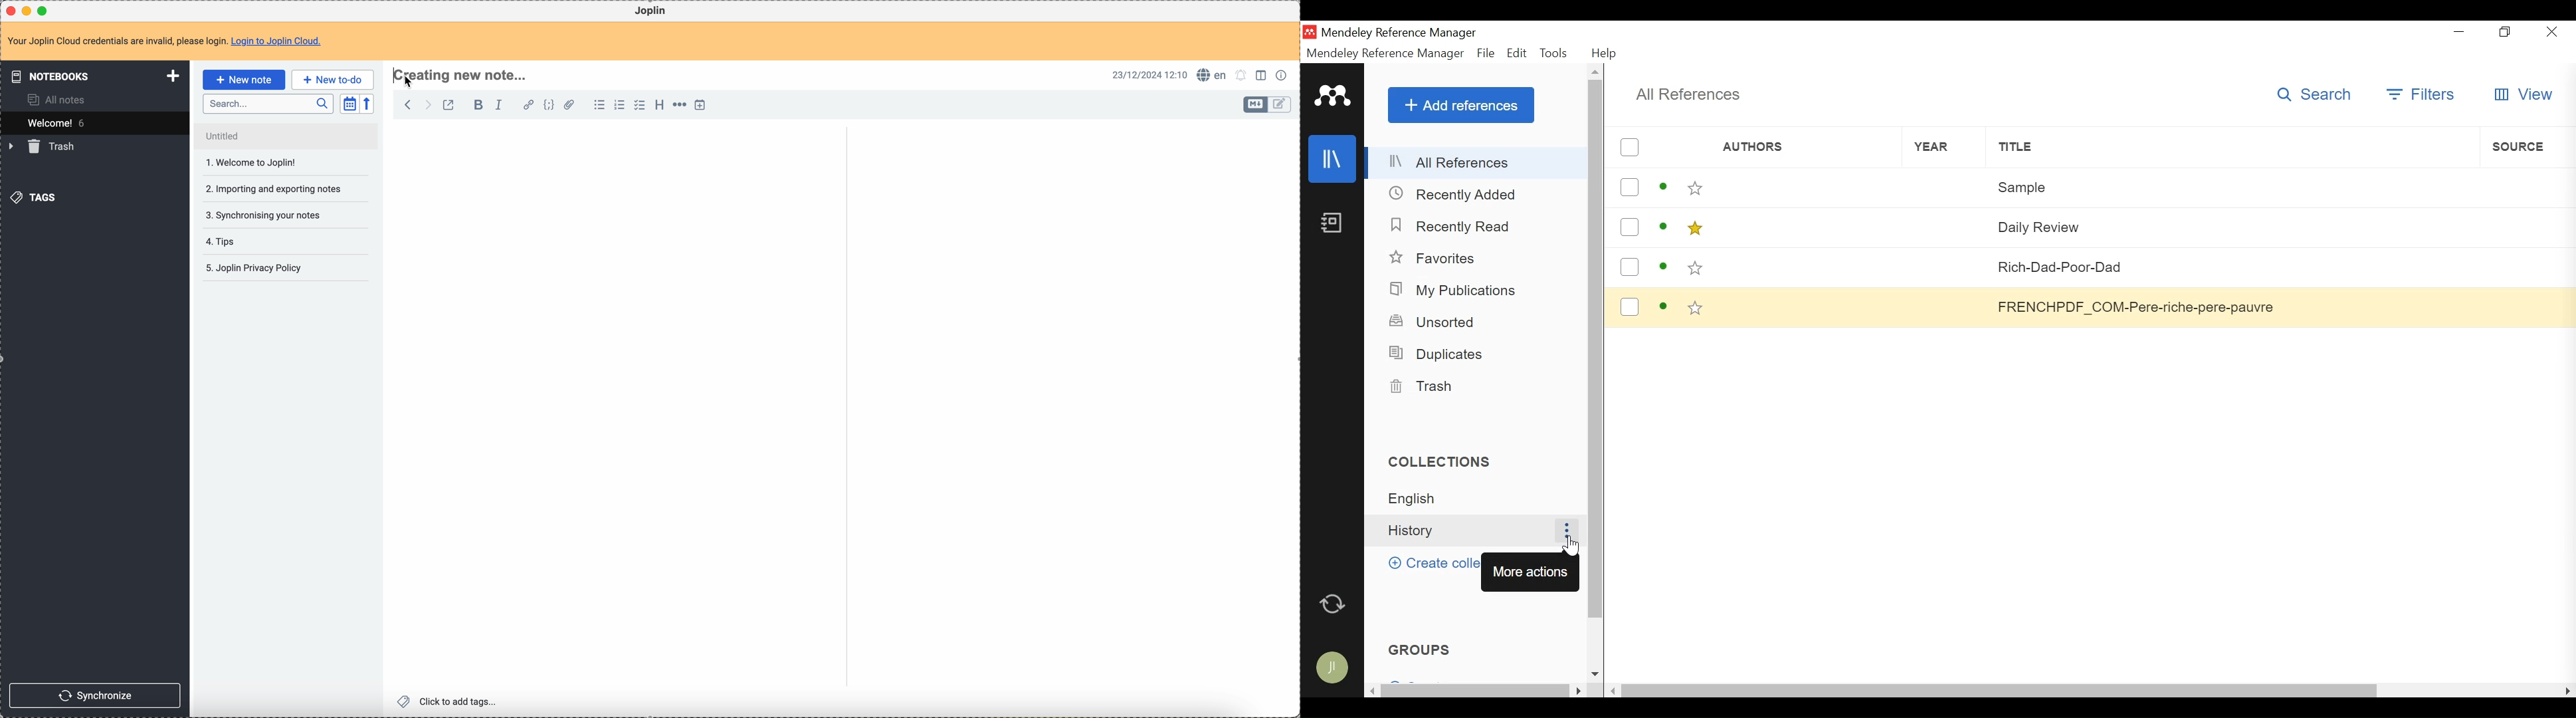 The width and height of the screenshot is (2576, 728). What do you see at coordinates (1282, 76) in the screenshot?
I see `note properties` at bounding box center [1282, 76].